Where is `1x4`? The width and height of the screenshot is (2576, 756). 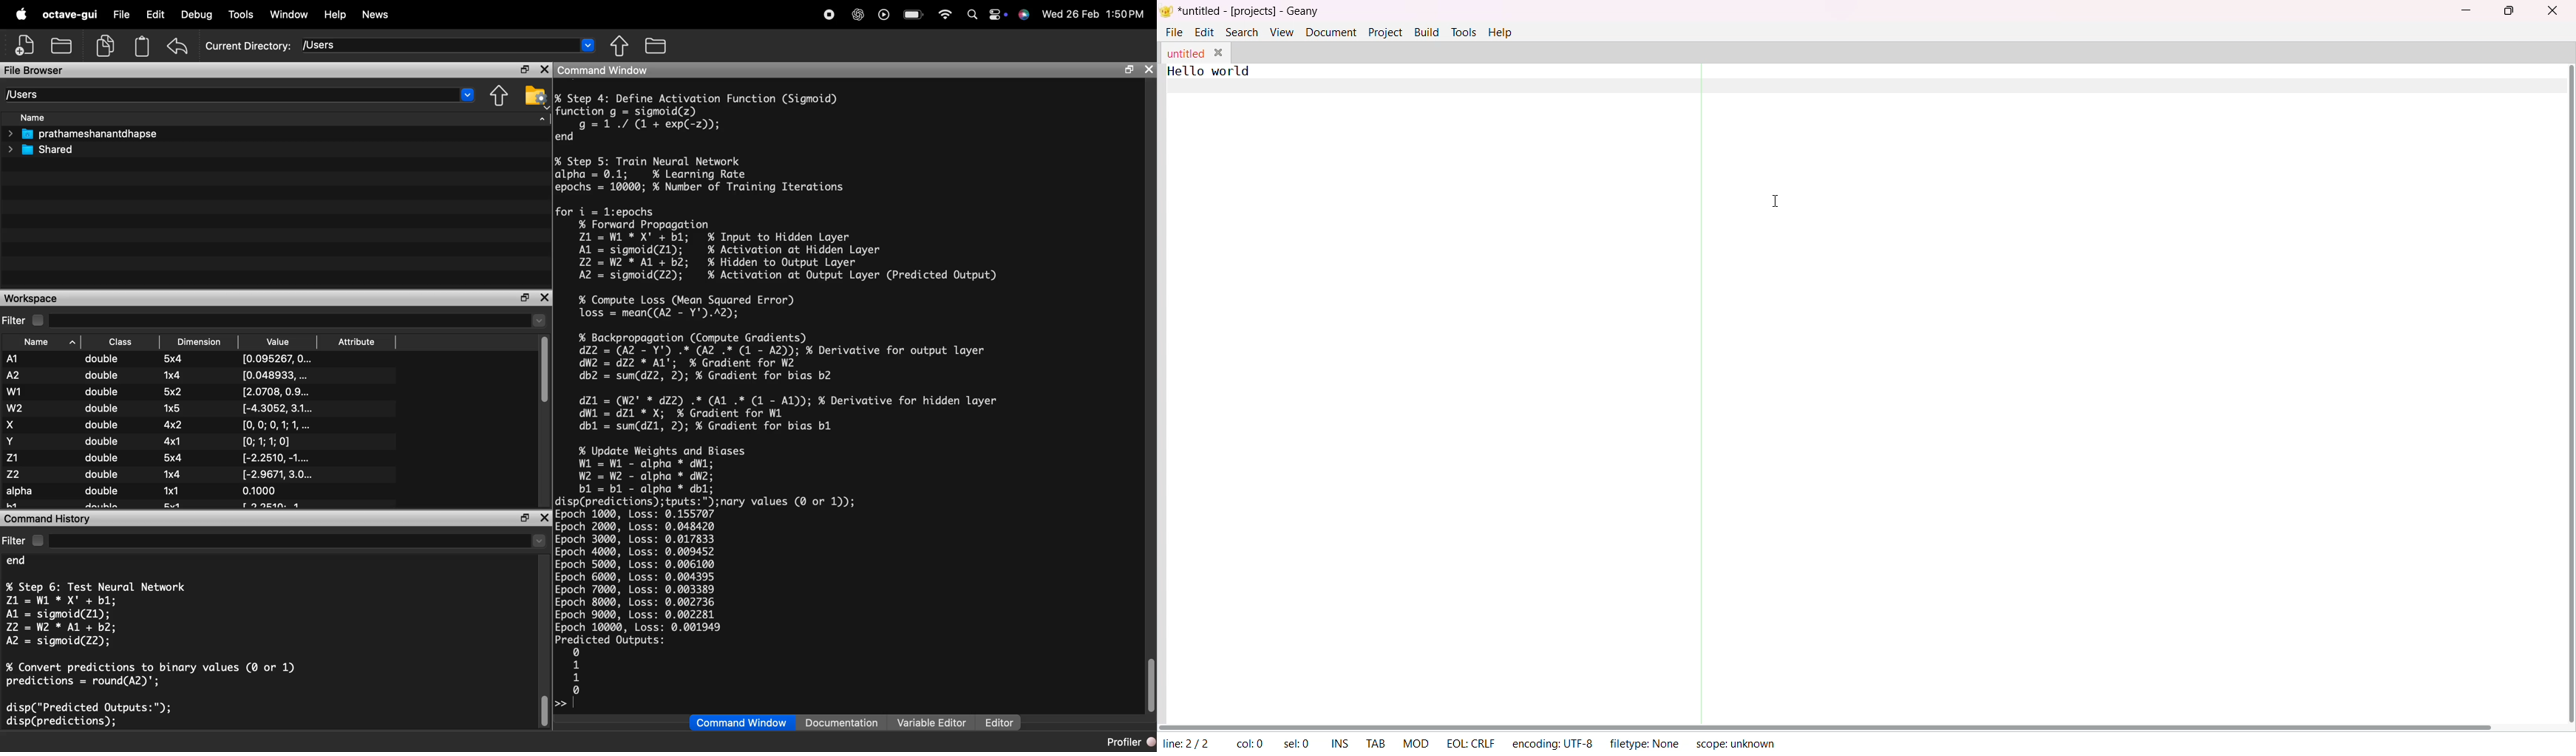
1x4 is located at coordinates (172, 375).